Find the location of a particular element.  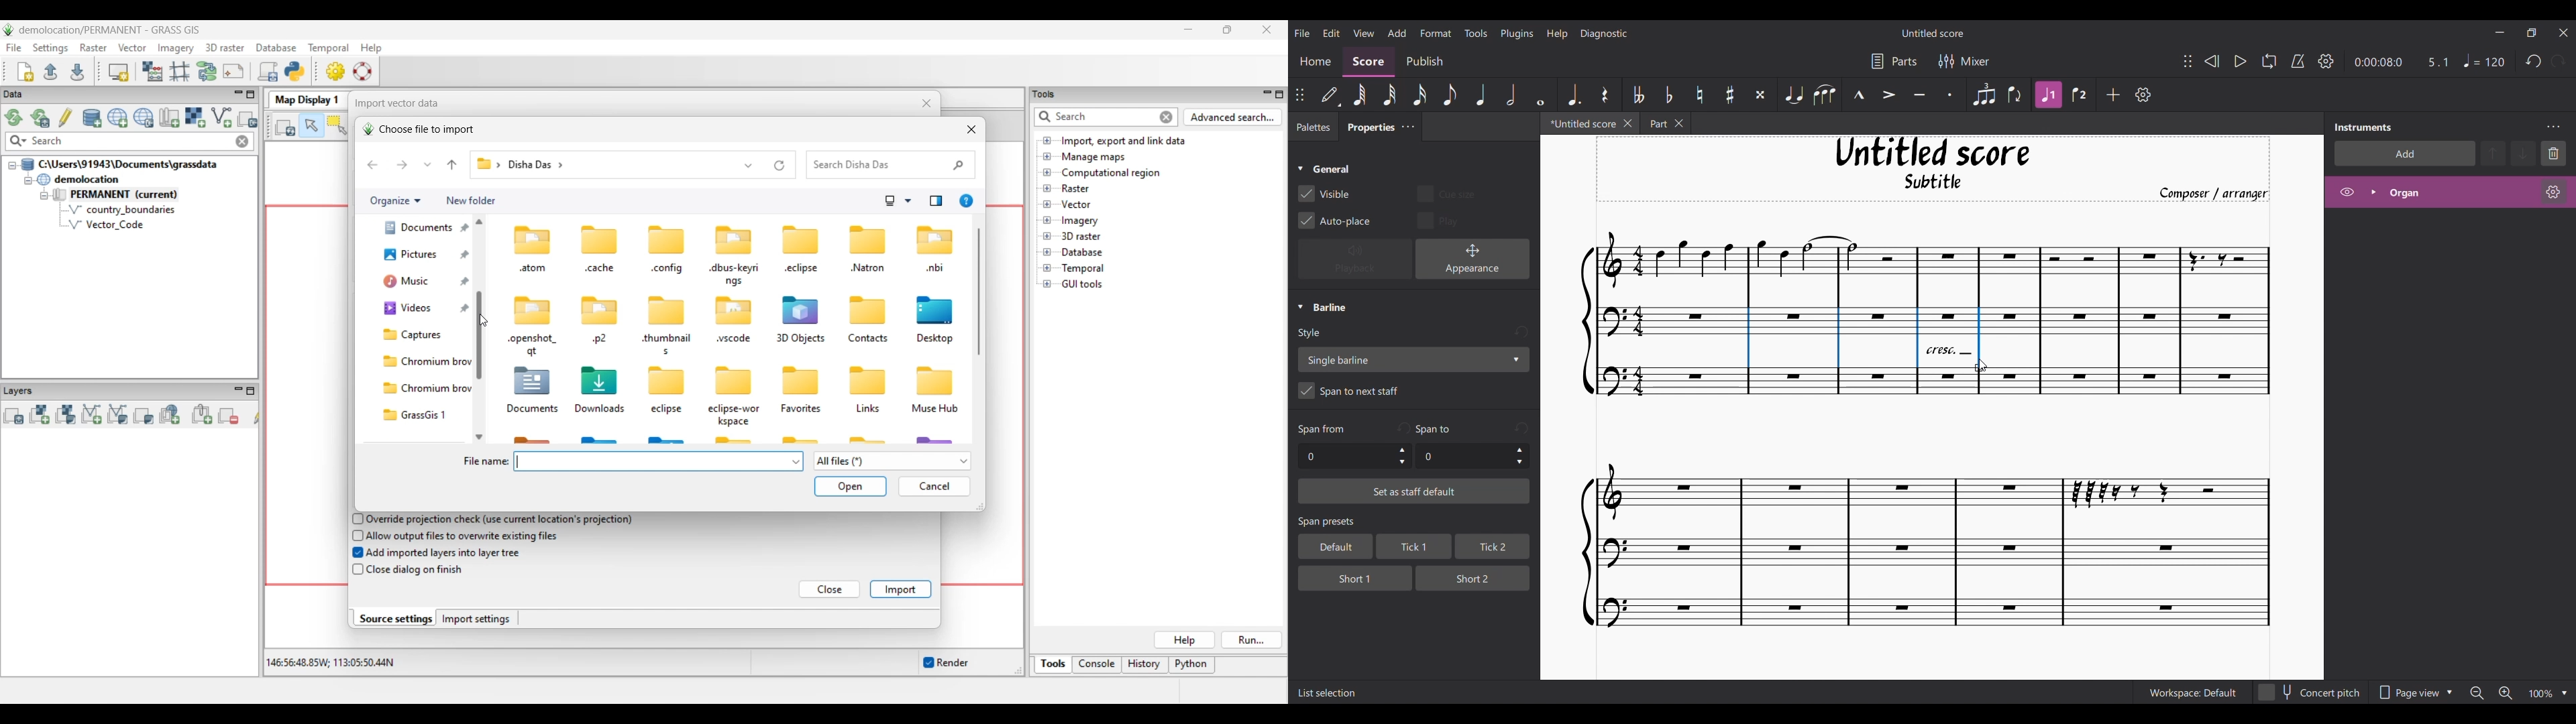

Current zoom factor is located at coordinates (2540, 695).